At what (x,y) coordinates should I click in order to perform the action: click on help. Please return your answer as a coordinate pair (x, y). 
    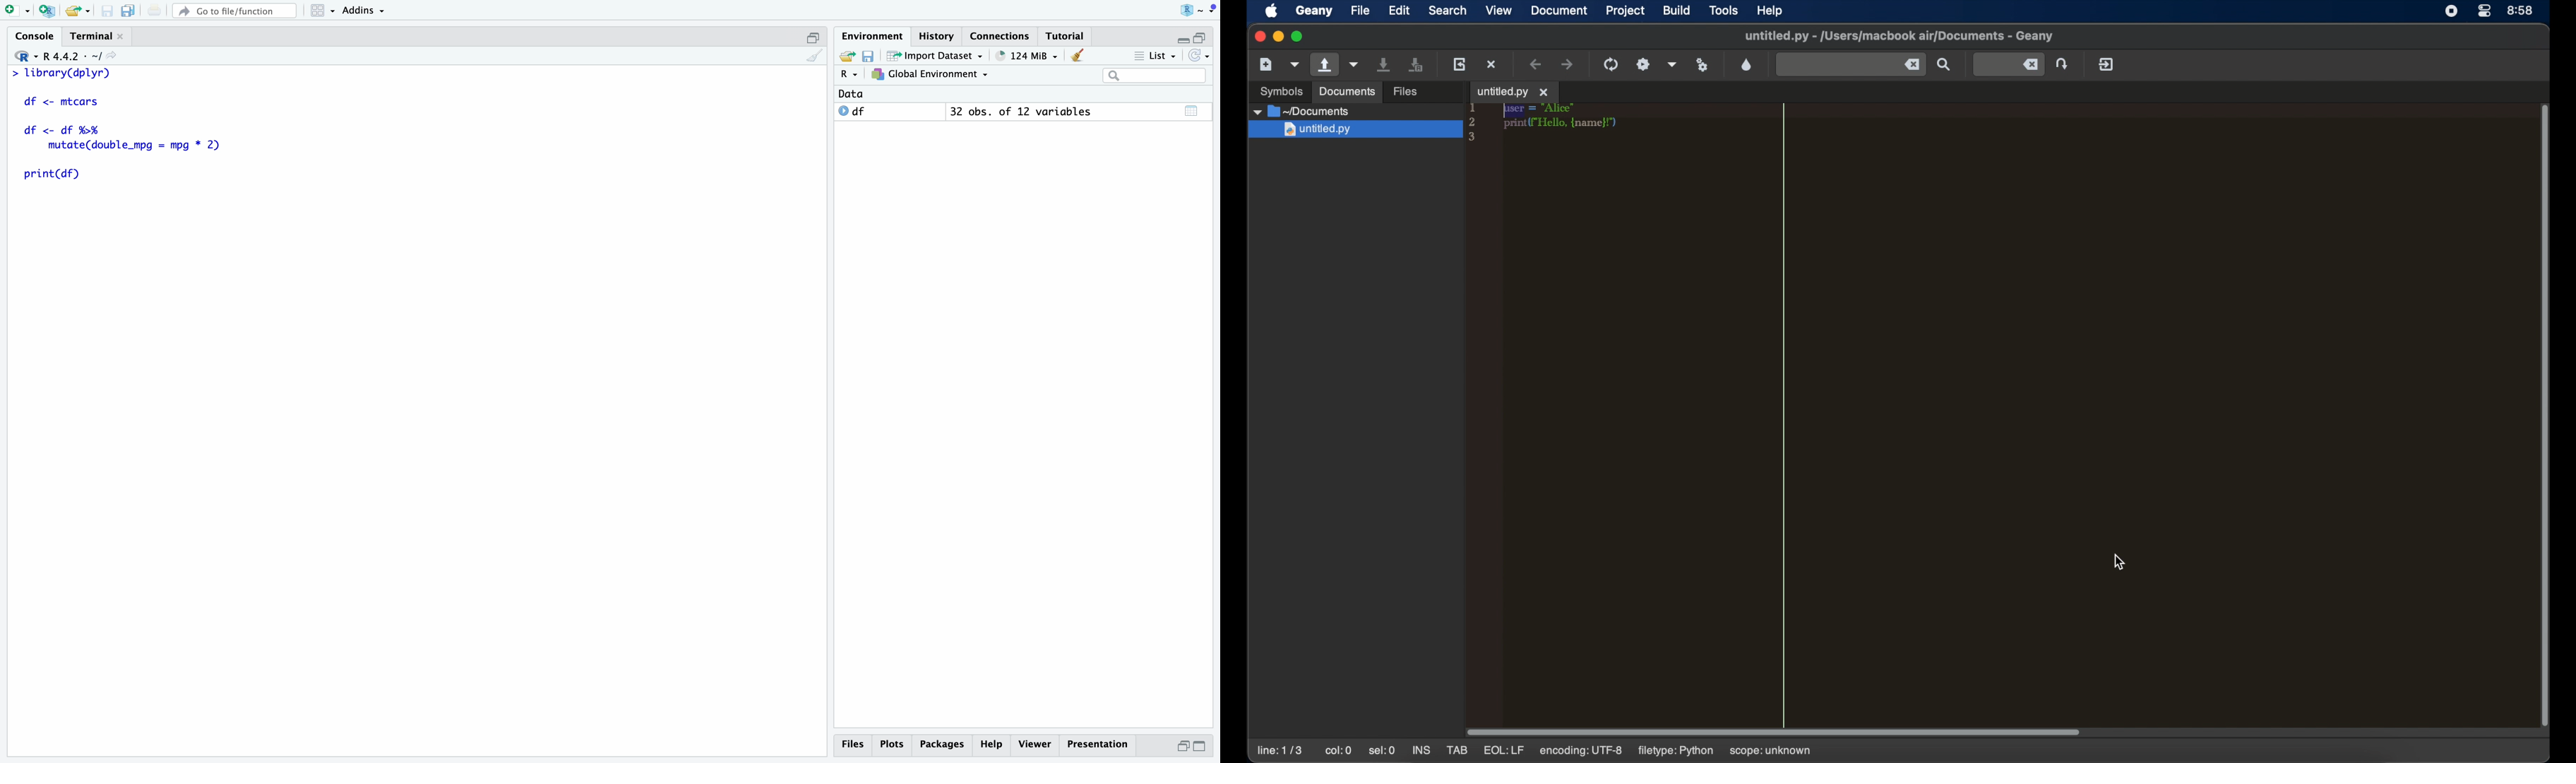
    Looking at the image, I should click on (992, 745).